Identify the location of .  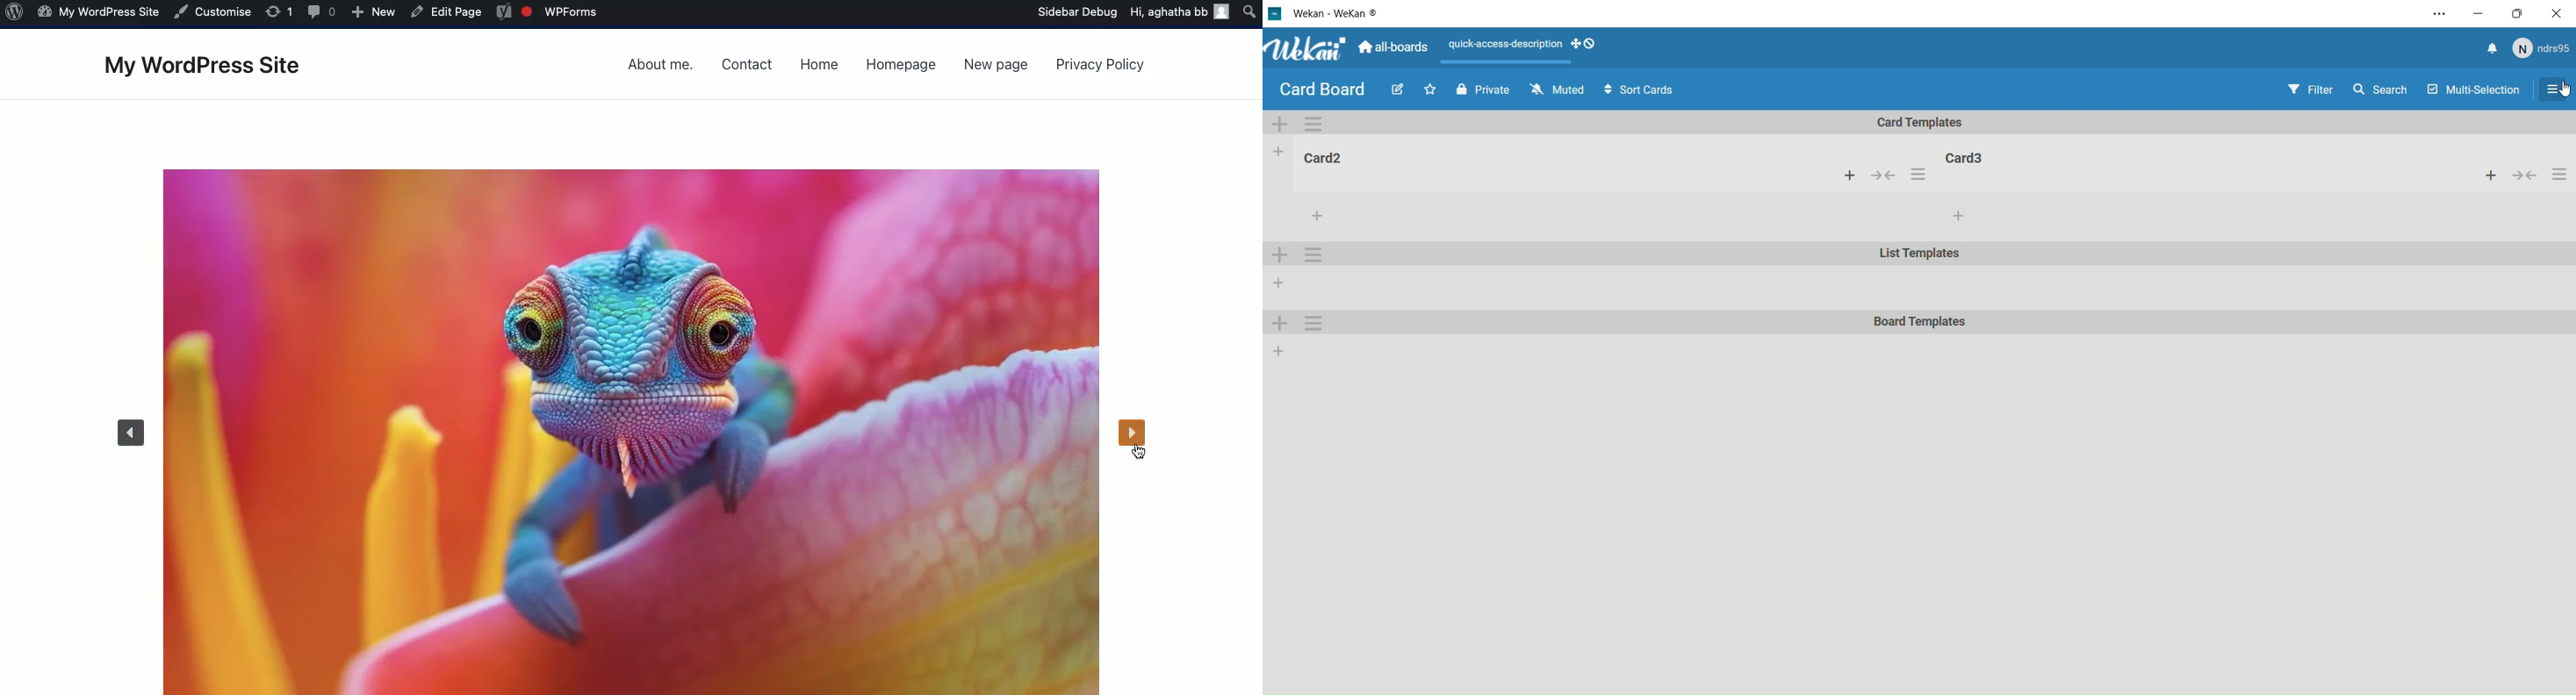
(1428, 89).